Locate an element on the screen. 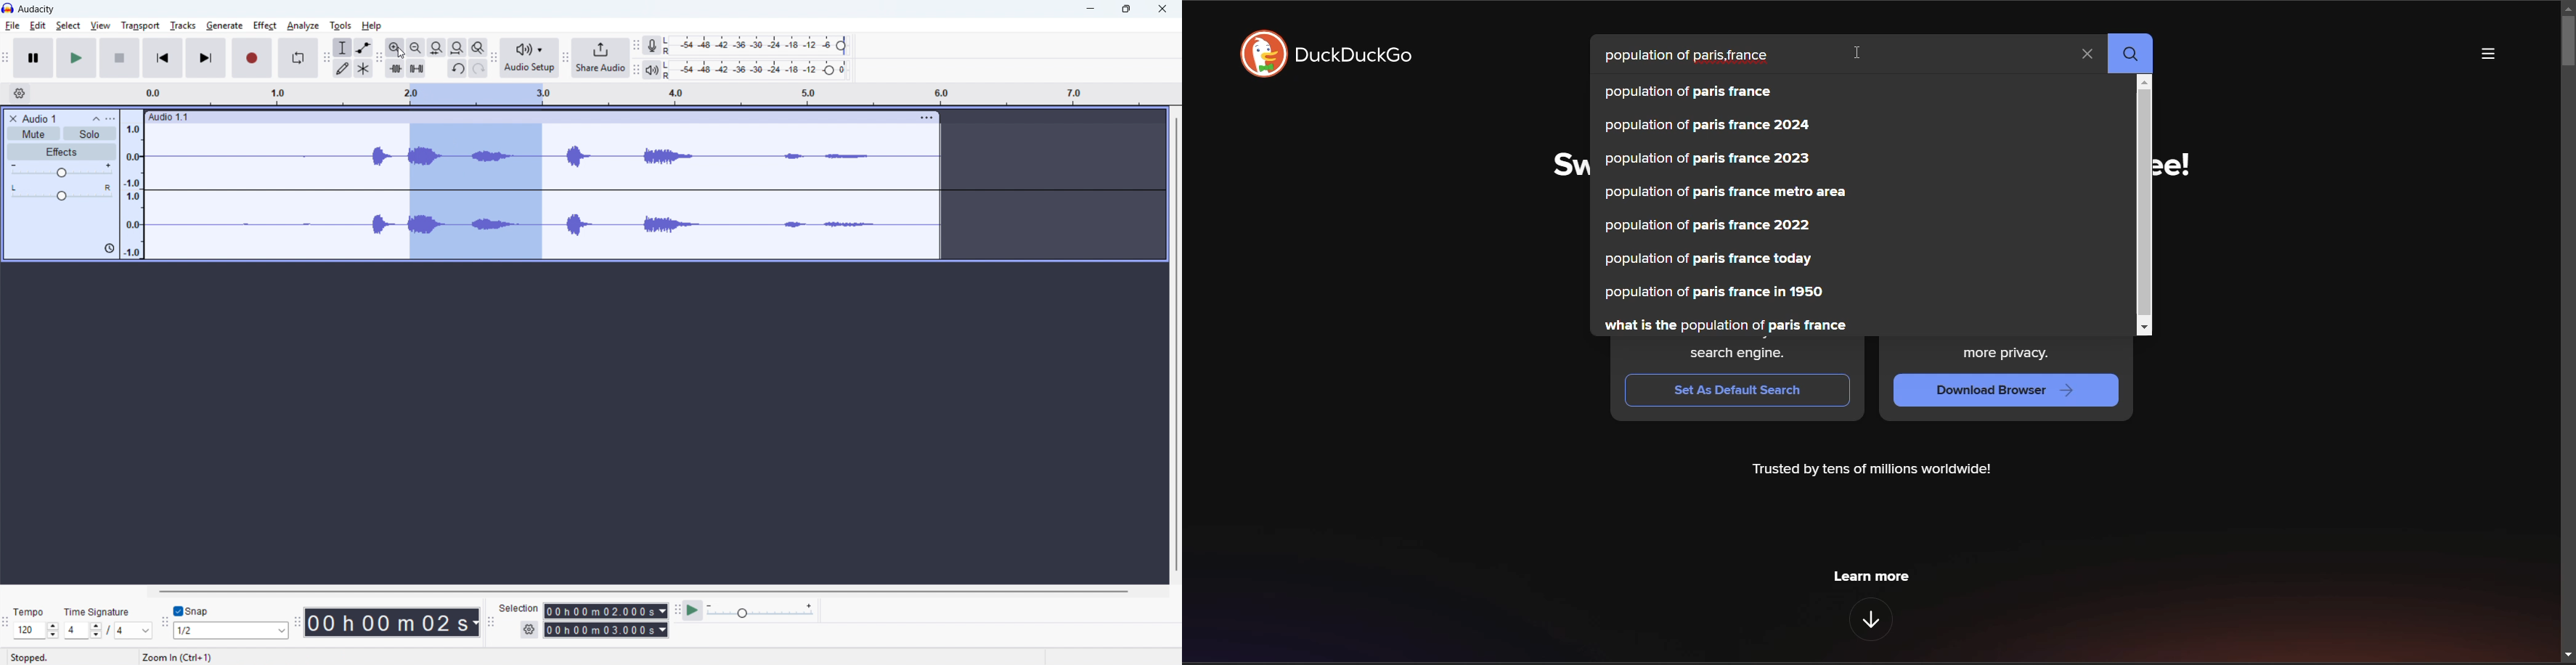 The image size is (2576, 672). Trim audio outside selection is located at coordinates (395, 68).